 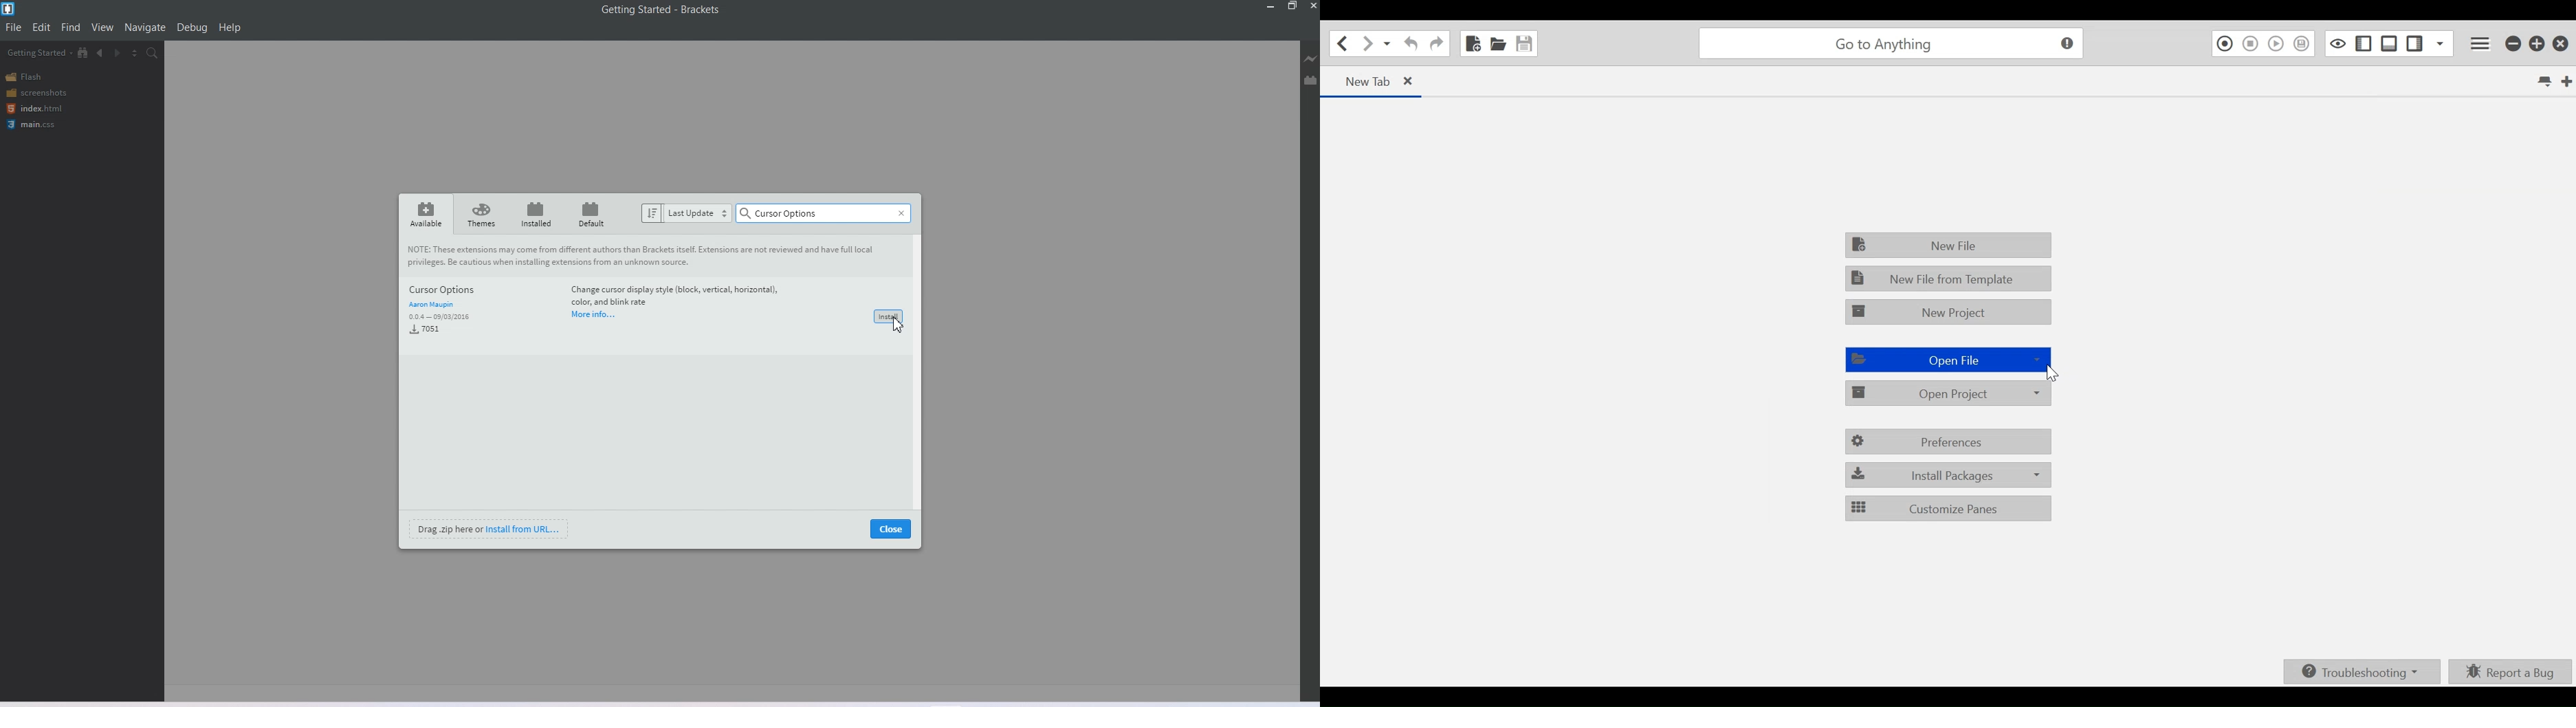 I want to click on Screenshots, so click(x=36, y=92).